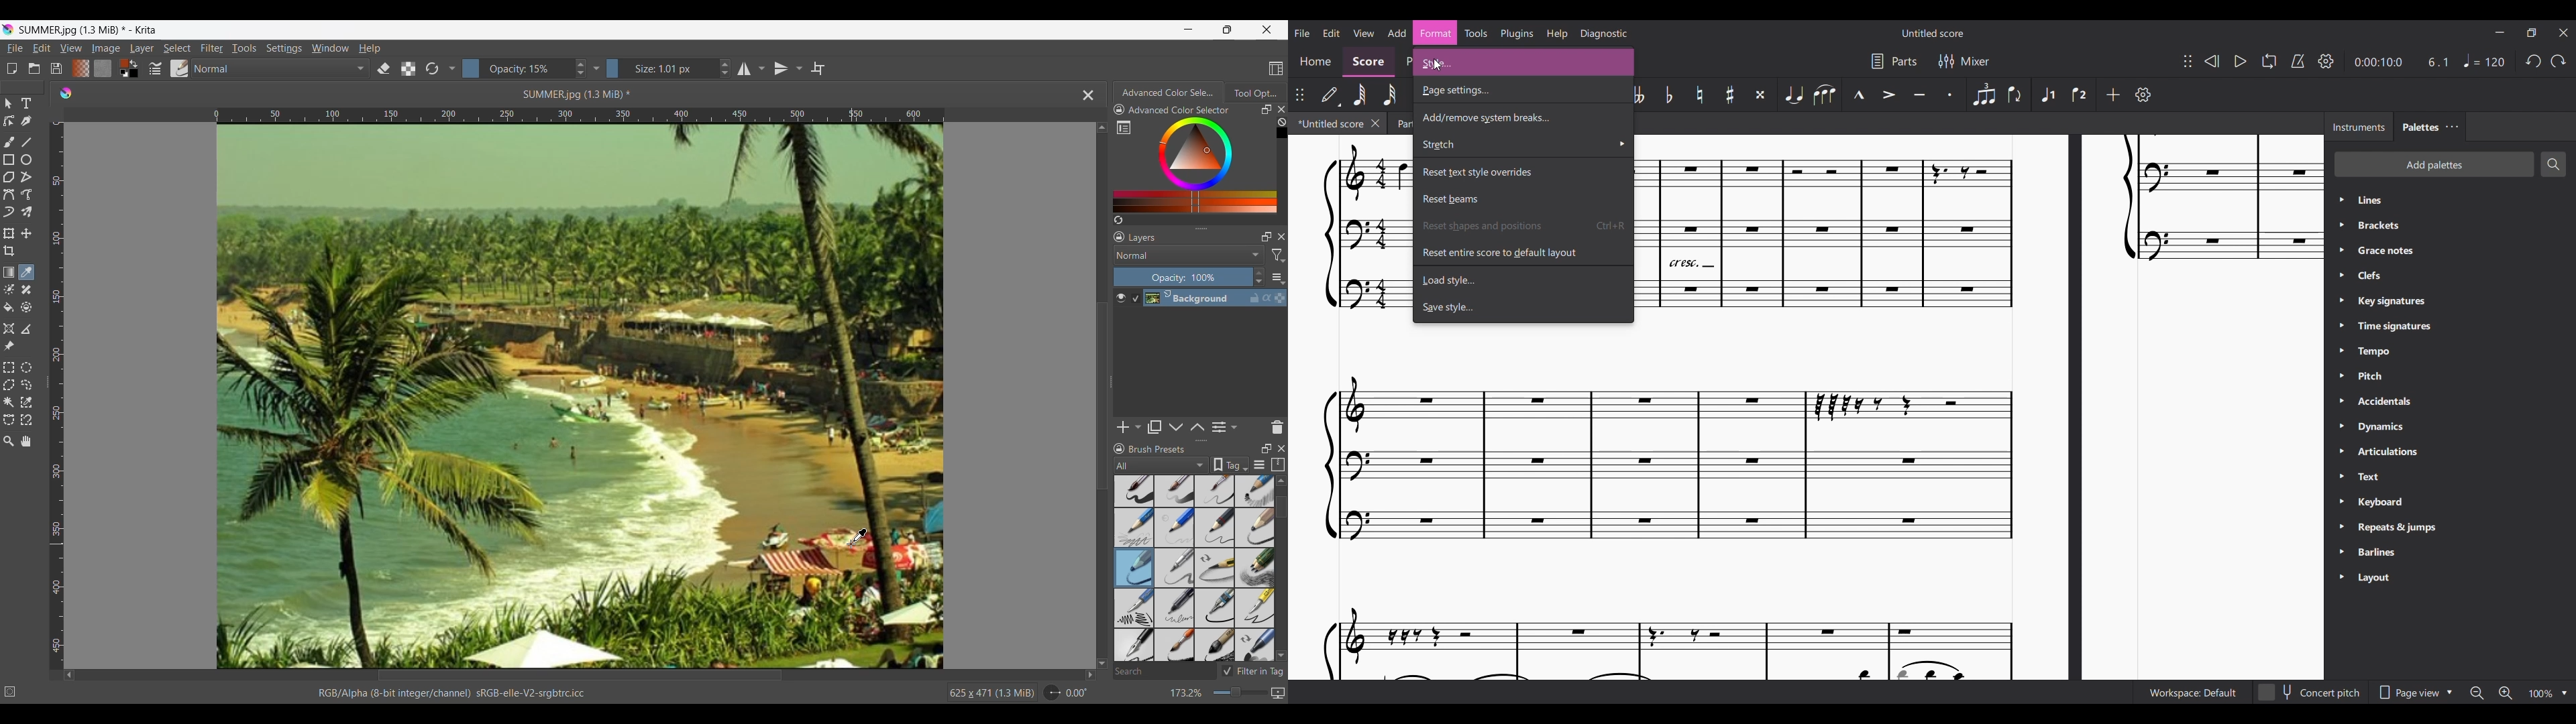 The image size is (2576, 728). I want to click on Score name, so click(1933, 32).